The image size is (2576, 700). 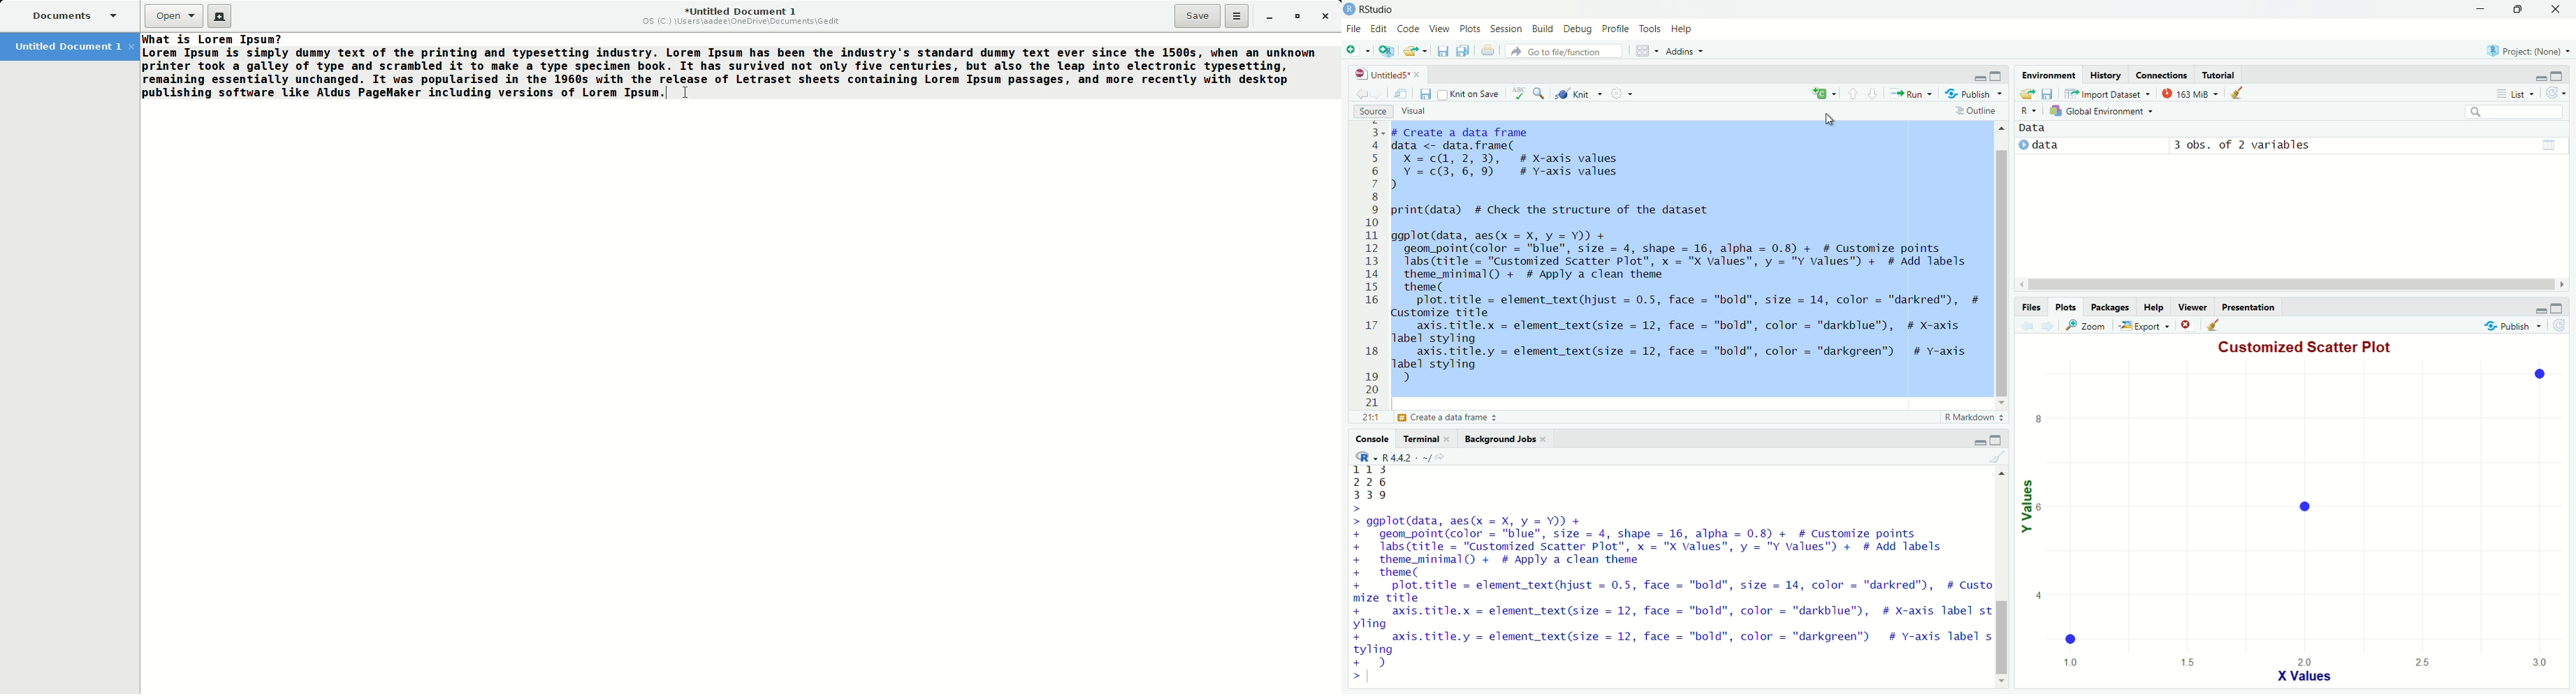 I want to click on Clear console, so click(x=2239, y=94).